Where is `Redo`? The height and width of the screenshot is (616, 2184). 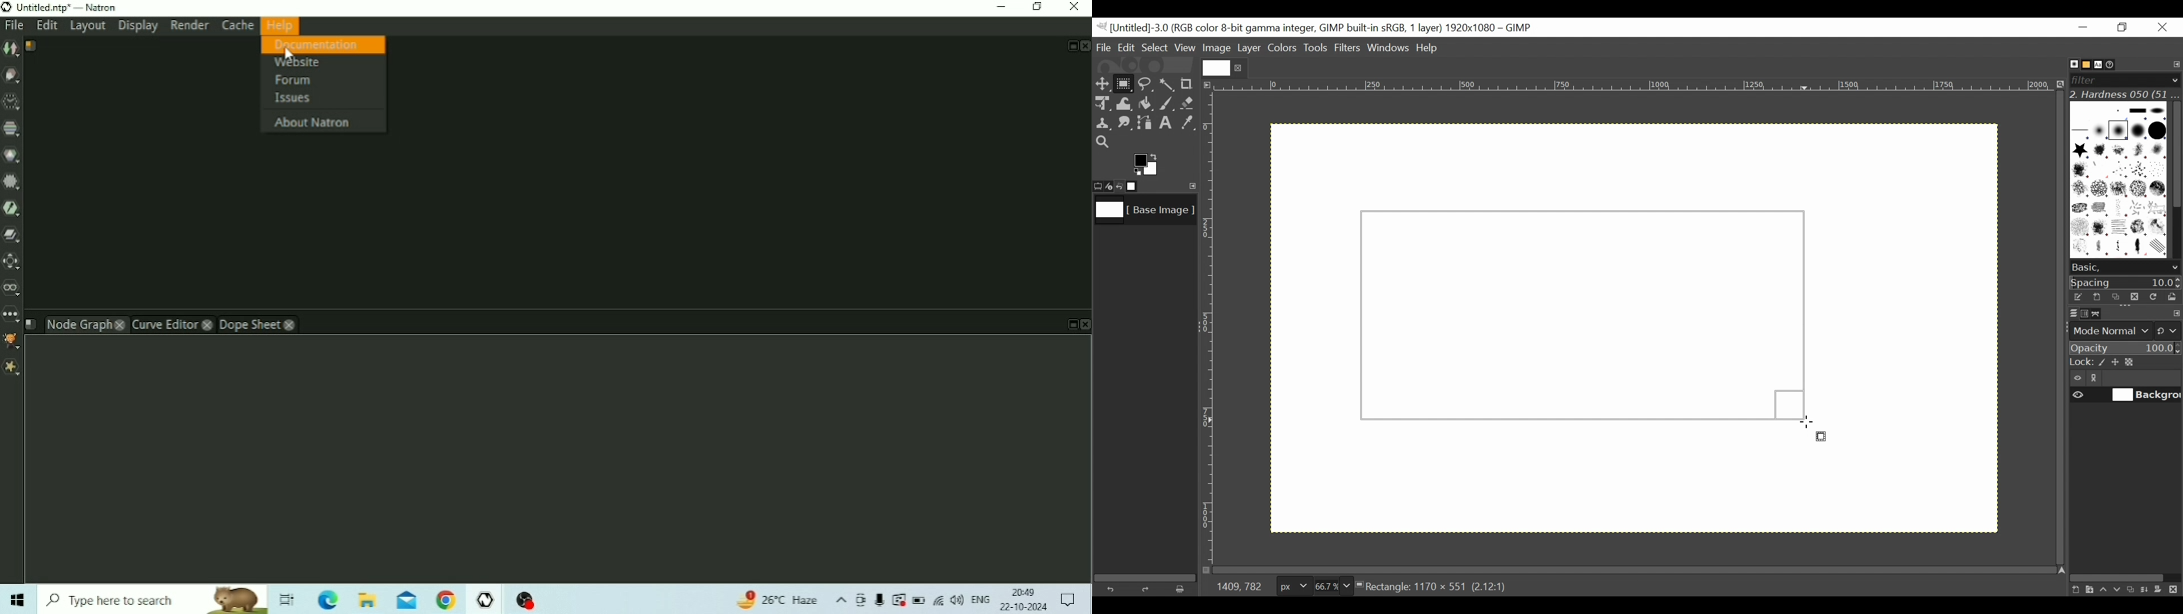 Redo is located at coordinates (1148, 589).